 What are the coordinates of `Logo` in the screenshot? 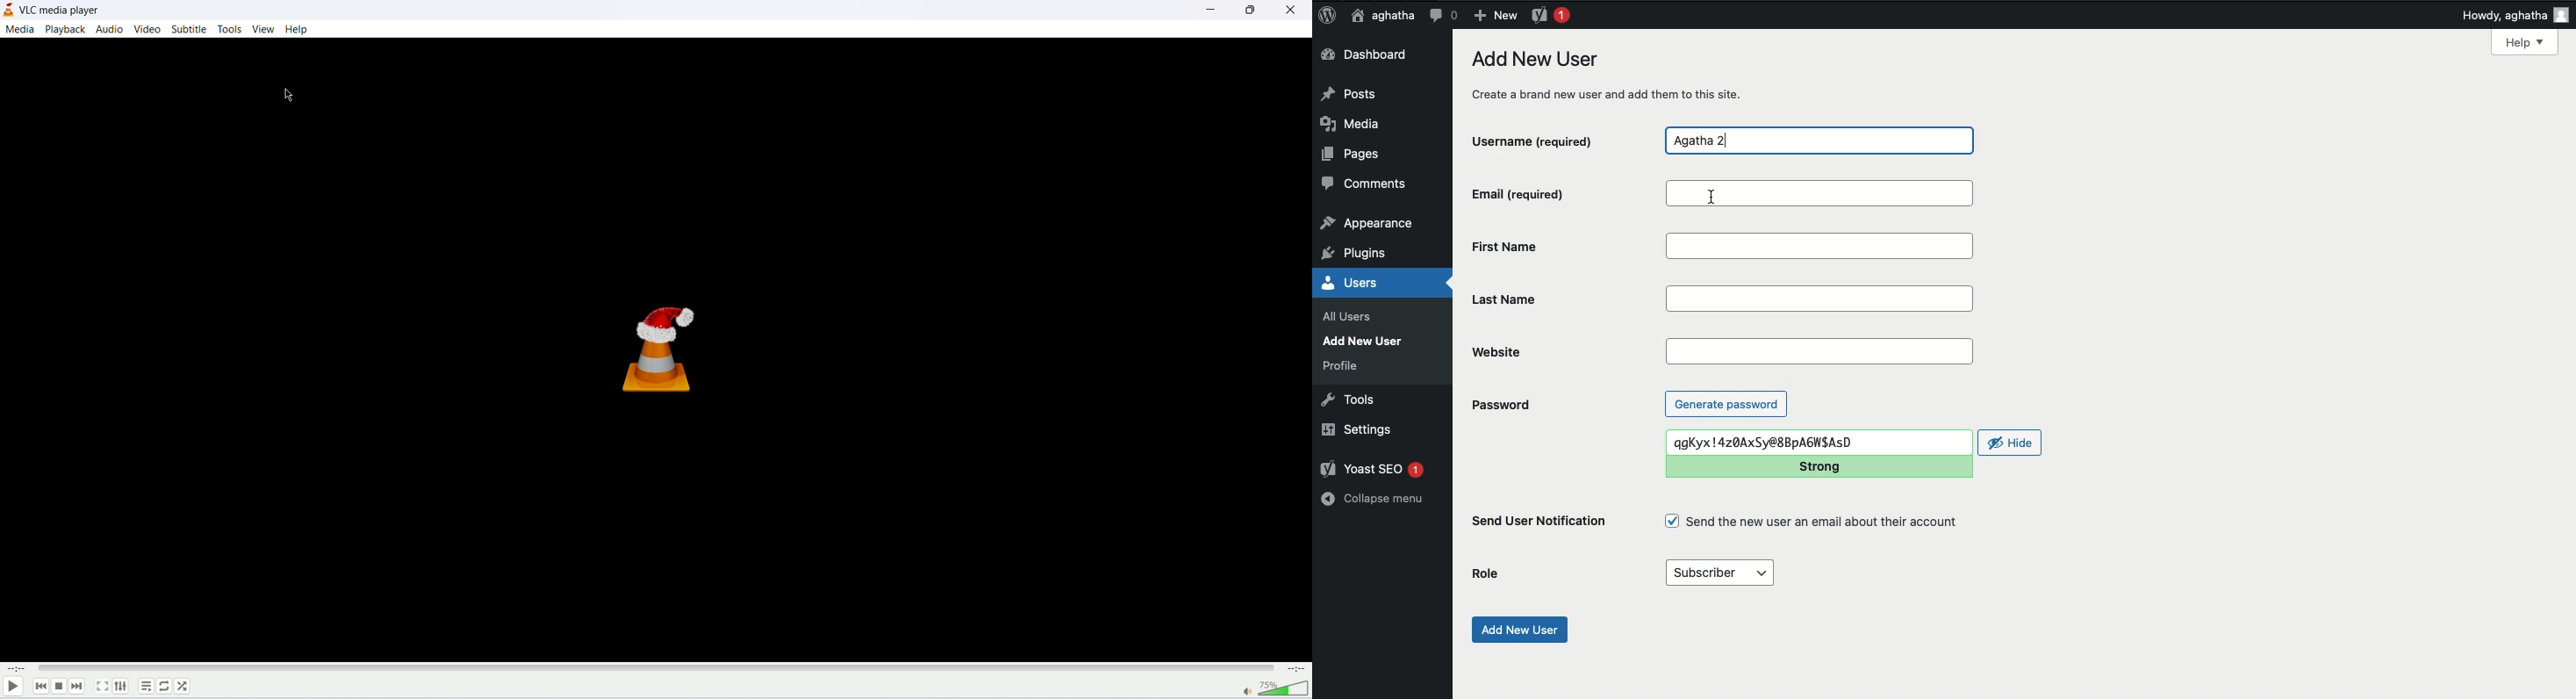 It's located at (1327, 16).